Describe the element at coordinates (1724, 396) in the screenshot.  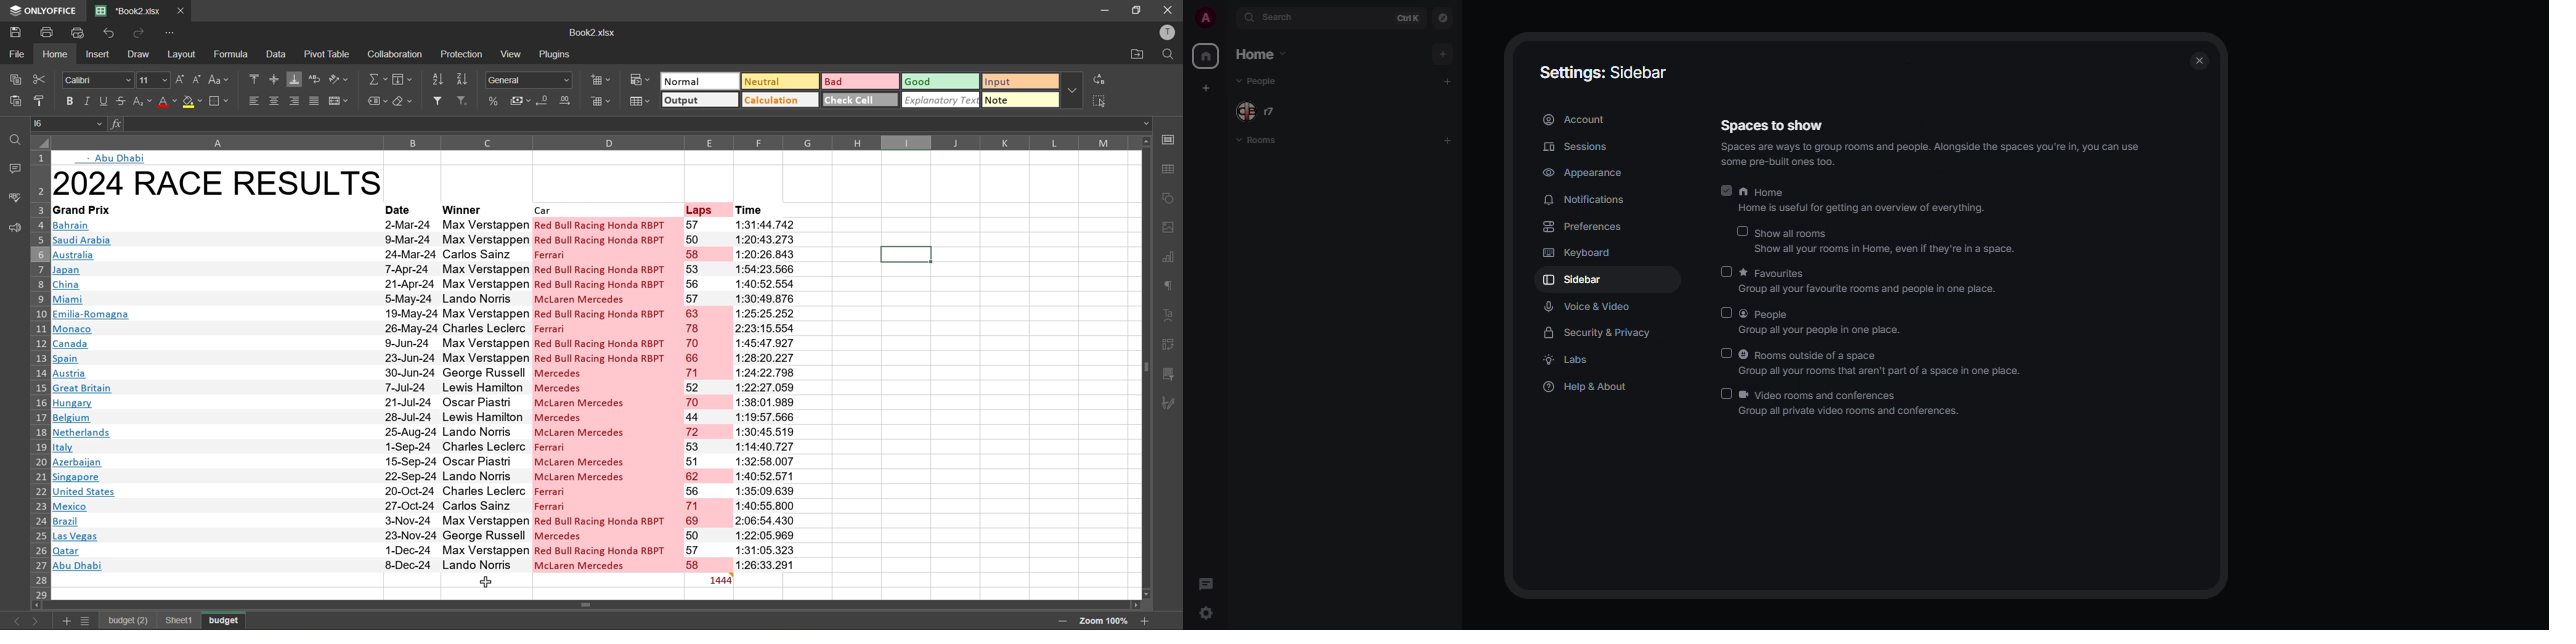
I see `disabled` at that location.